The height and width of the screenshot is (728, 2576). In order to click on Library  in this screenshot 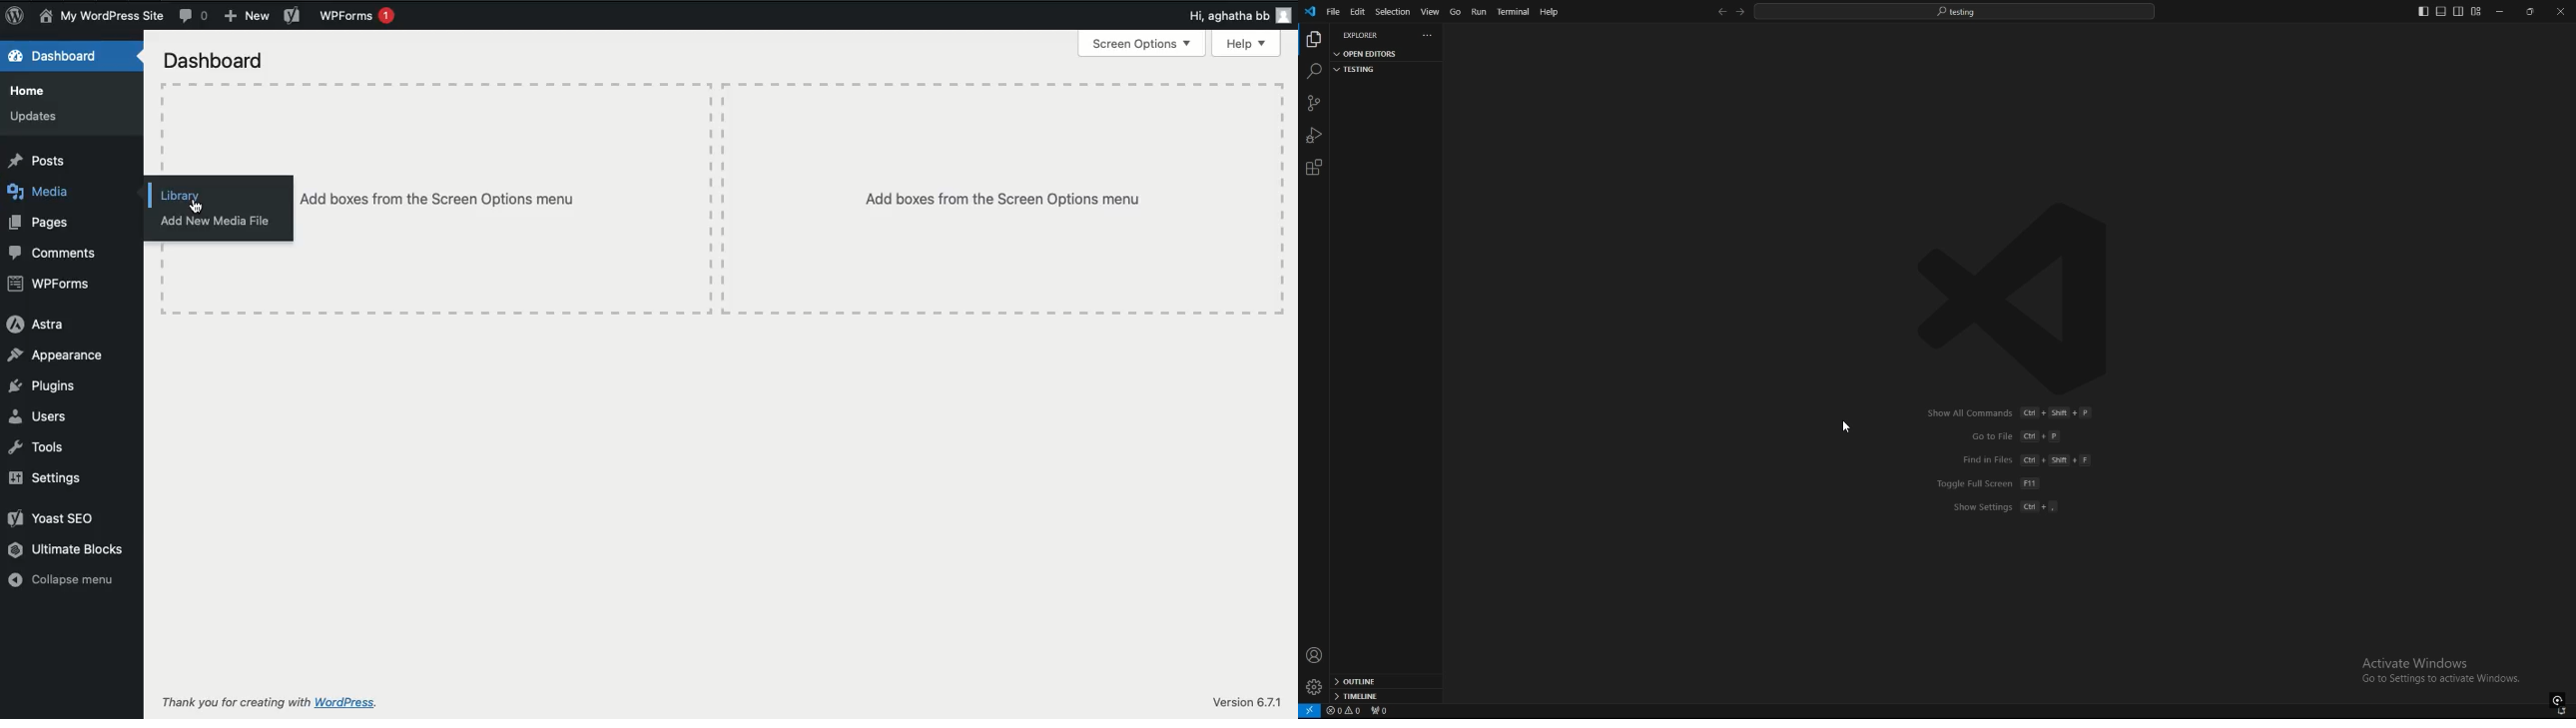, I will do `click(182, 195)`.